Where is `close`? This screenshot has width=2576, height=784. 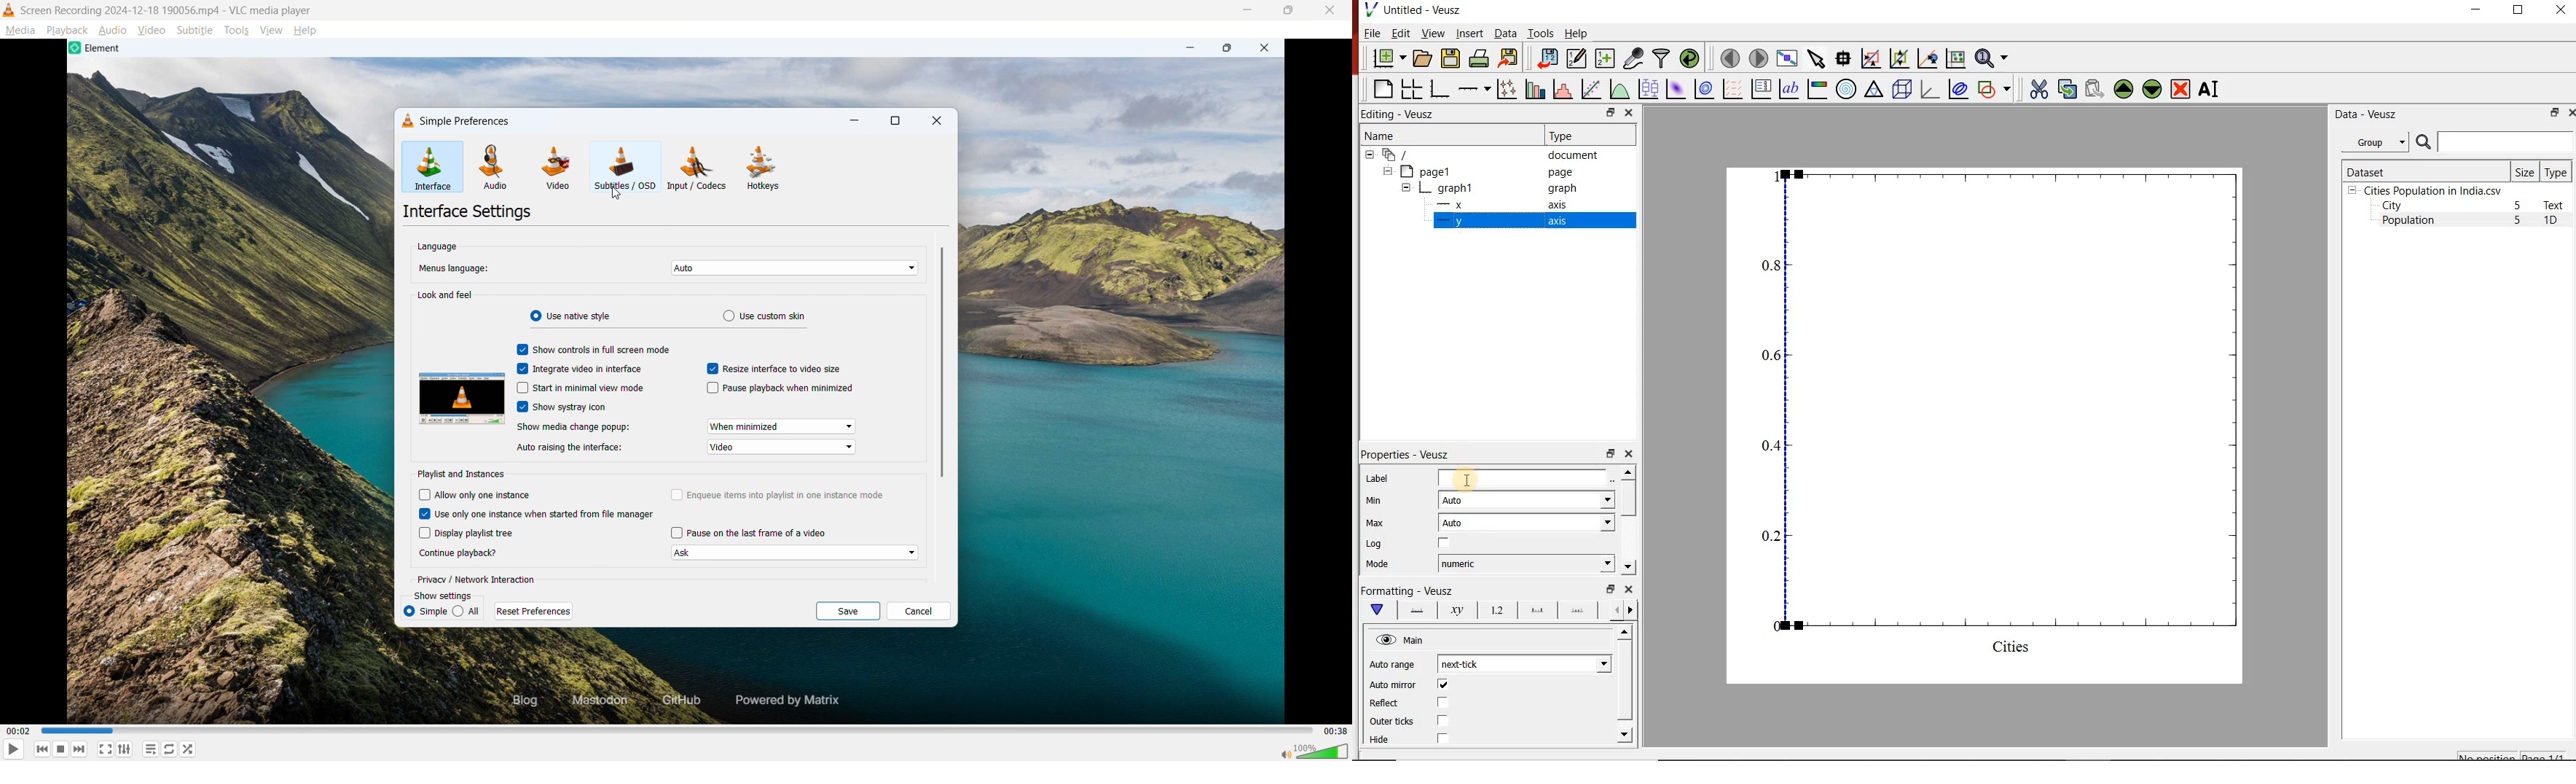
close is located at coordinates (1627, 589).